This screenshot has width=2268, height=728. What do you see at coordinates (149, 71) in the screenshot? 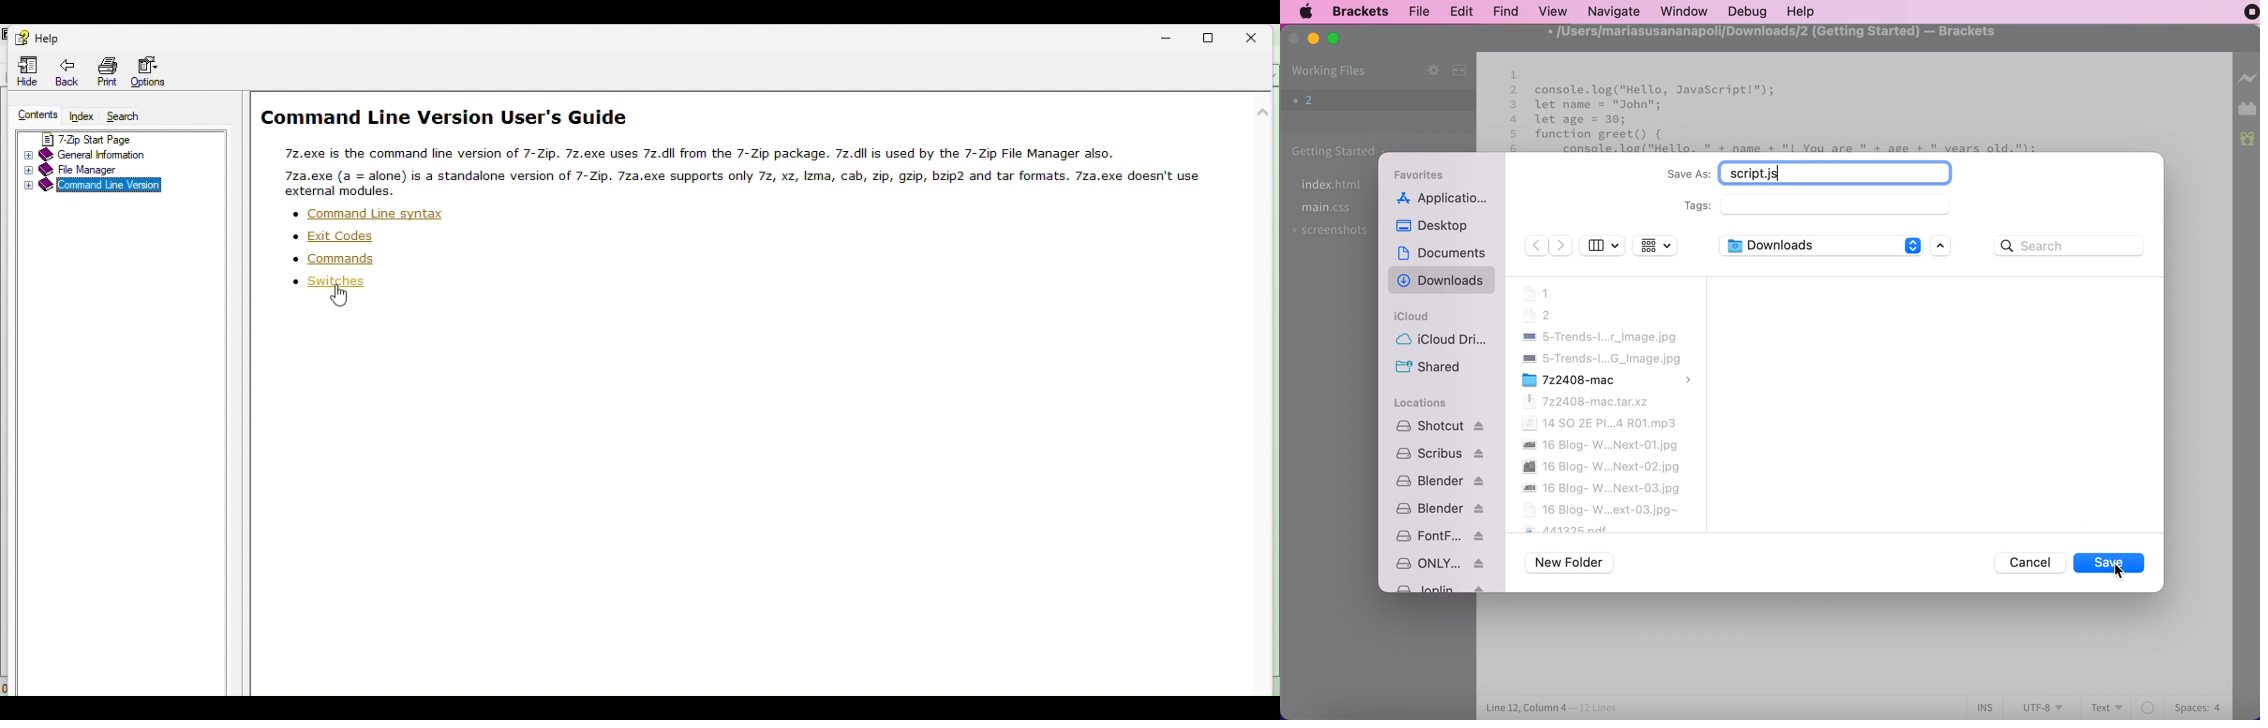
I see `Options` at bounding box center [149, 71].